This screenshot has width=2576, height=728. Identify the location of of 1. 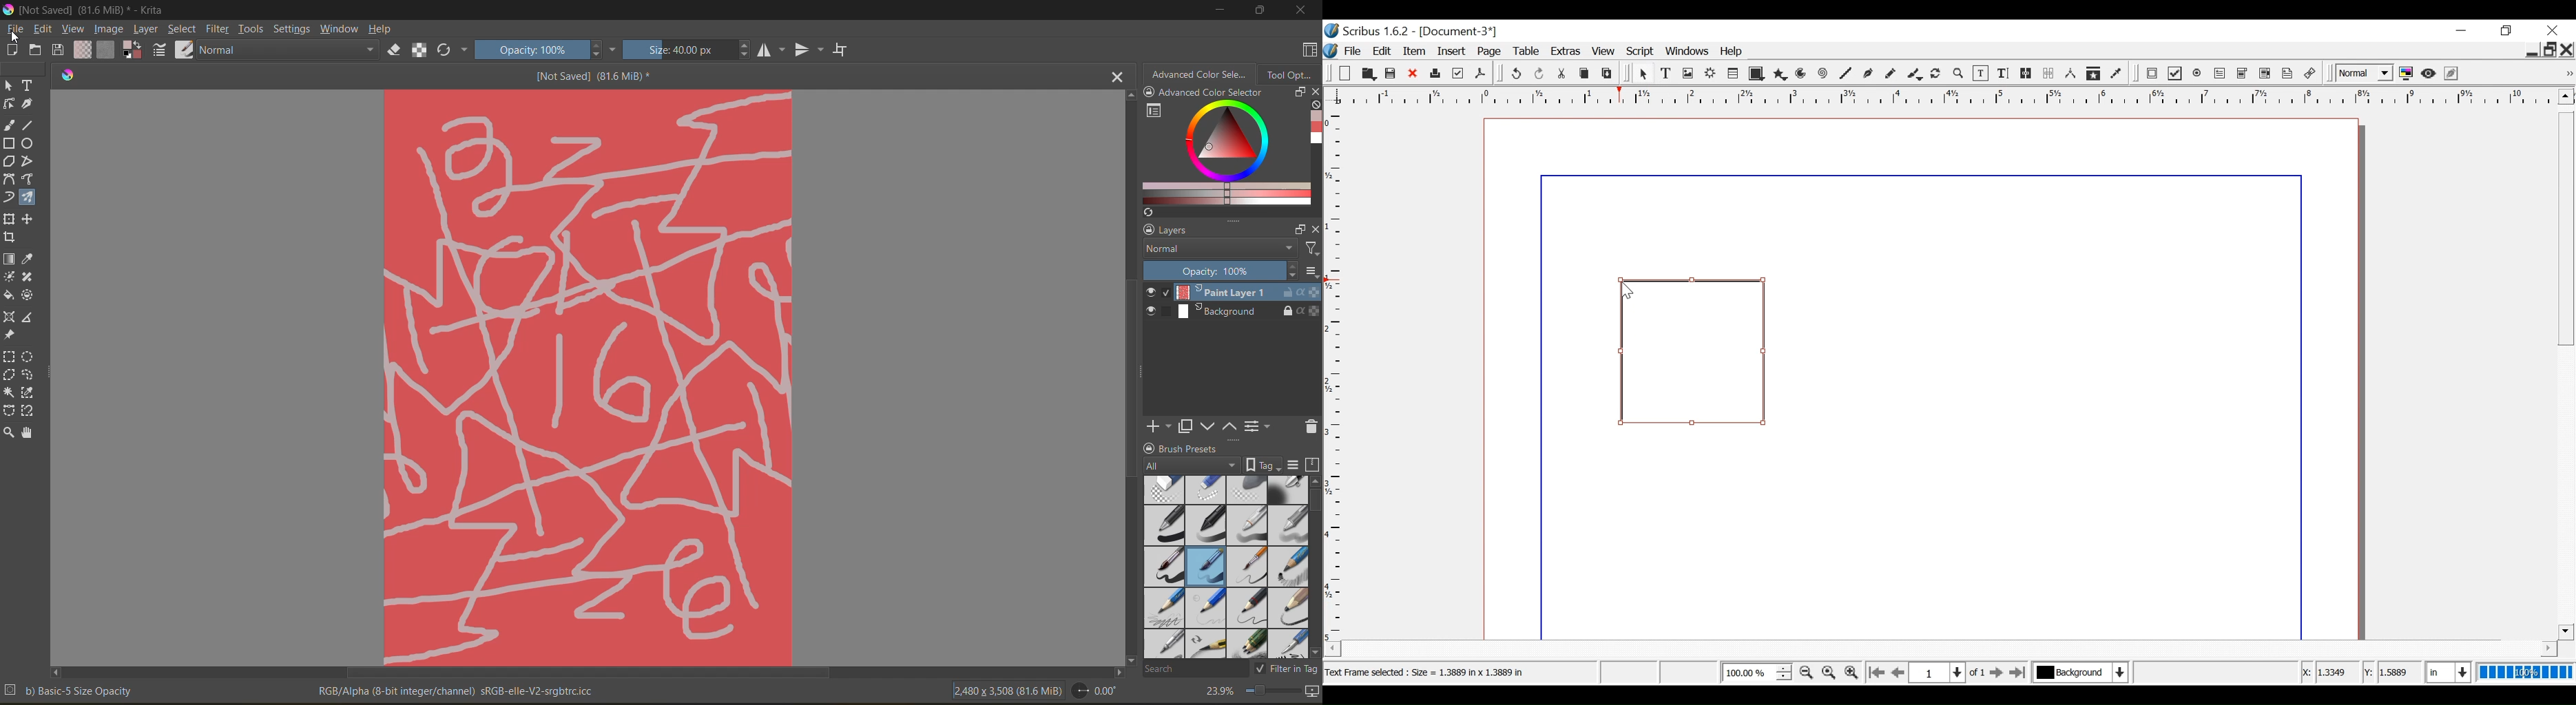
(1977, 674).